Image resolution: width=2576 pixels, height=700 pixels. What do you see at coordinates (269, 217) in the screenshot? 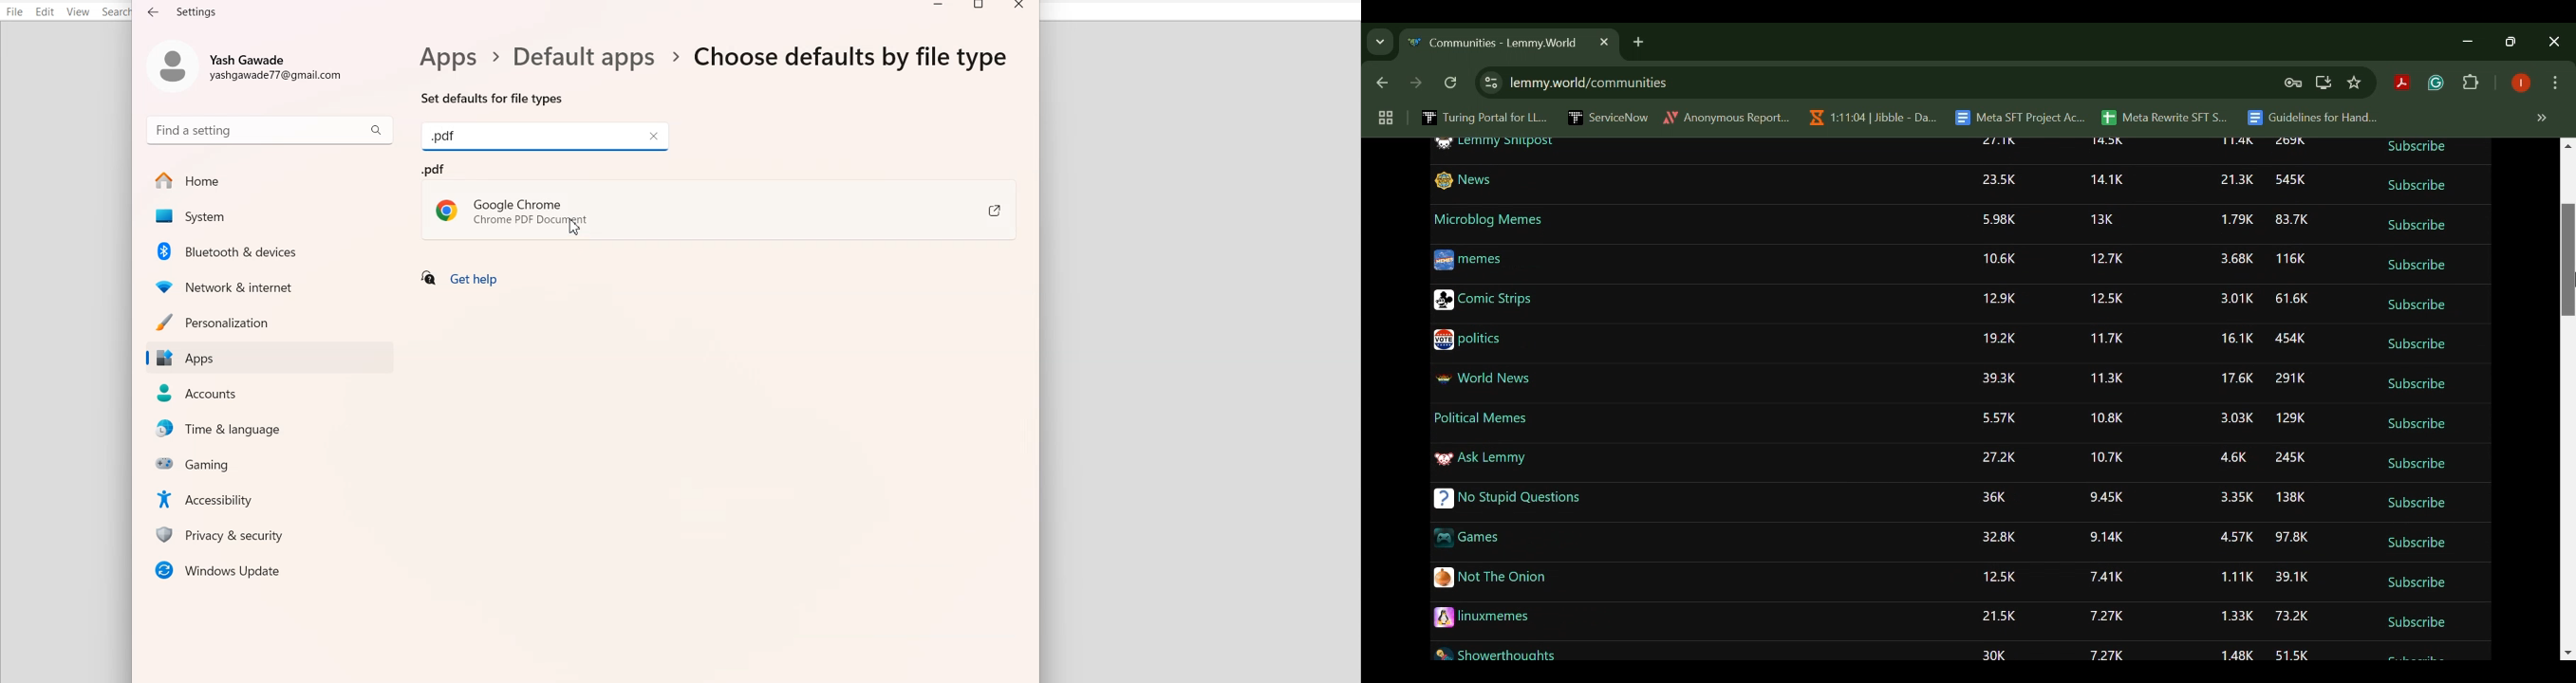
I see `System` at bounding box center [269, 217].